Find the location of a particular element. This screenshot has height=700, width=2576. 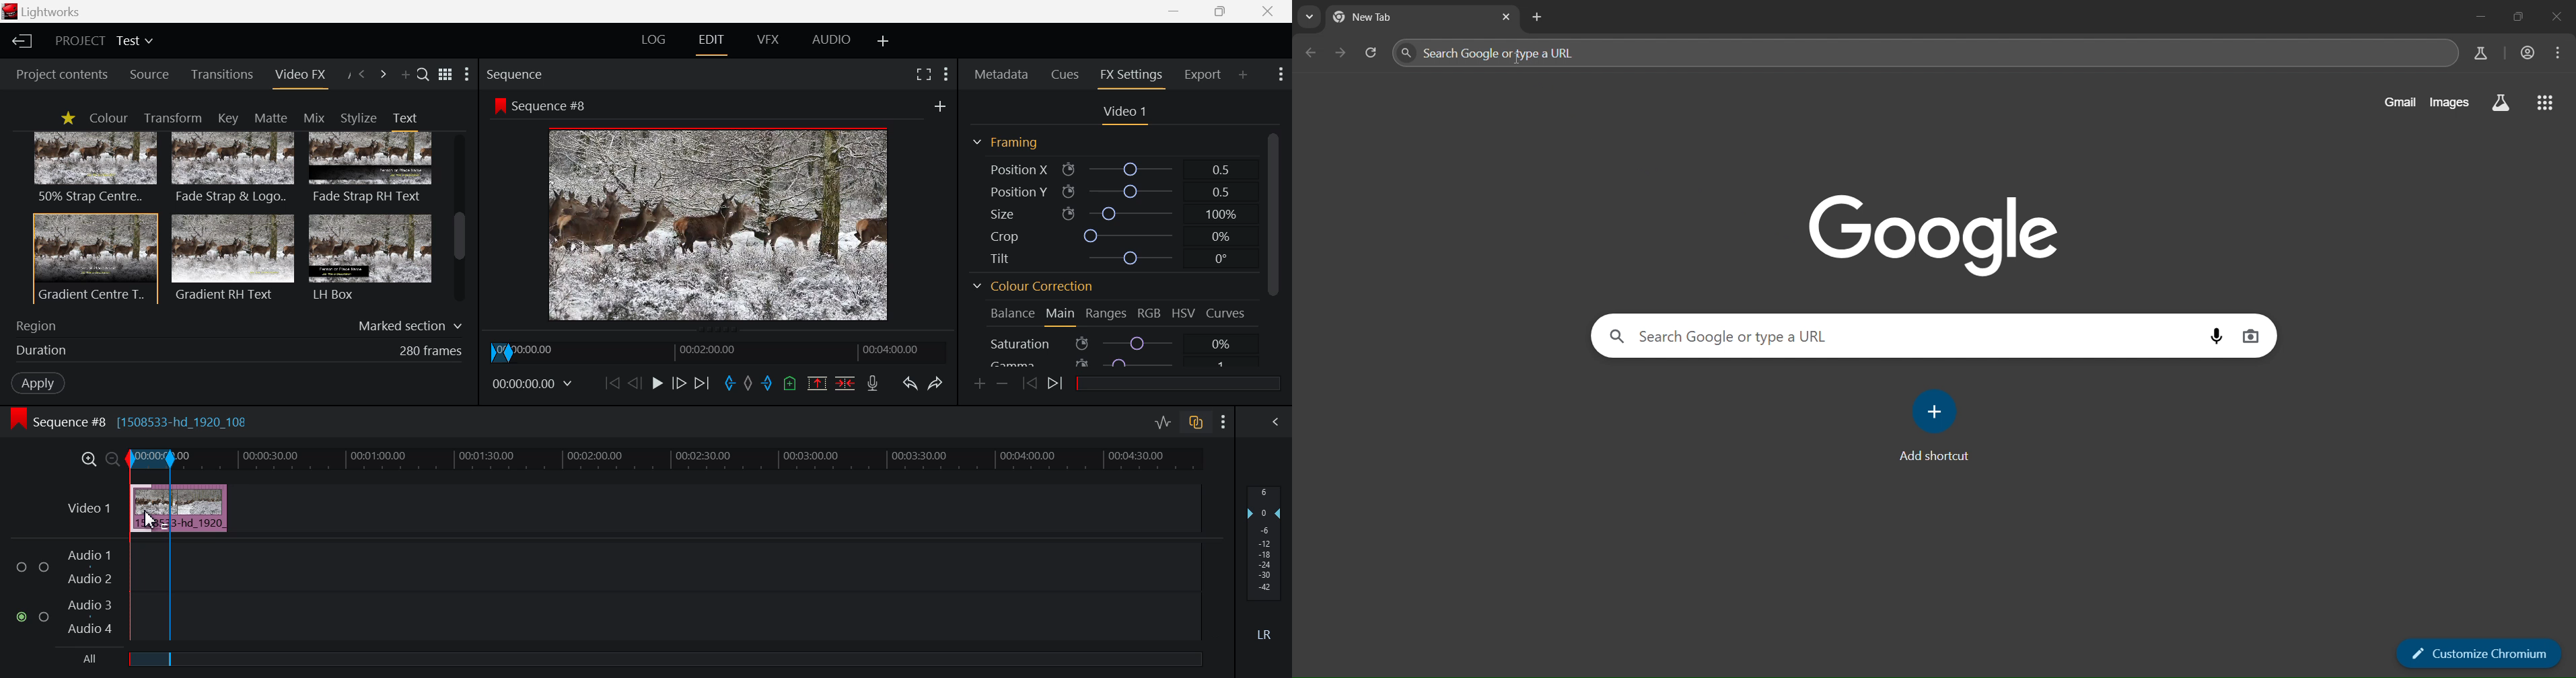

Sequence Section Heading  is located at coordinates (571, 73).